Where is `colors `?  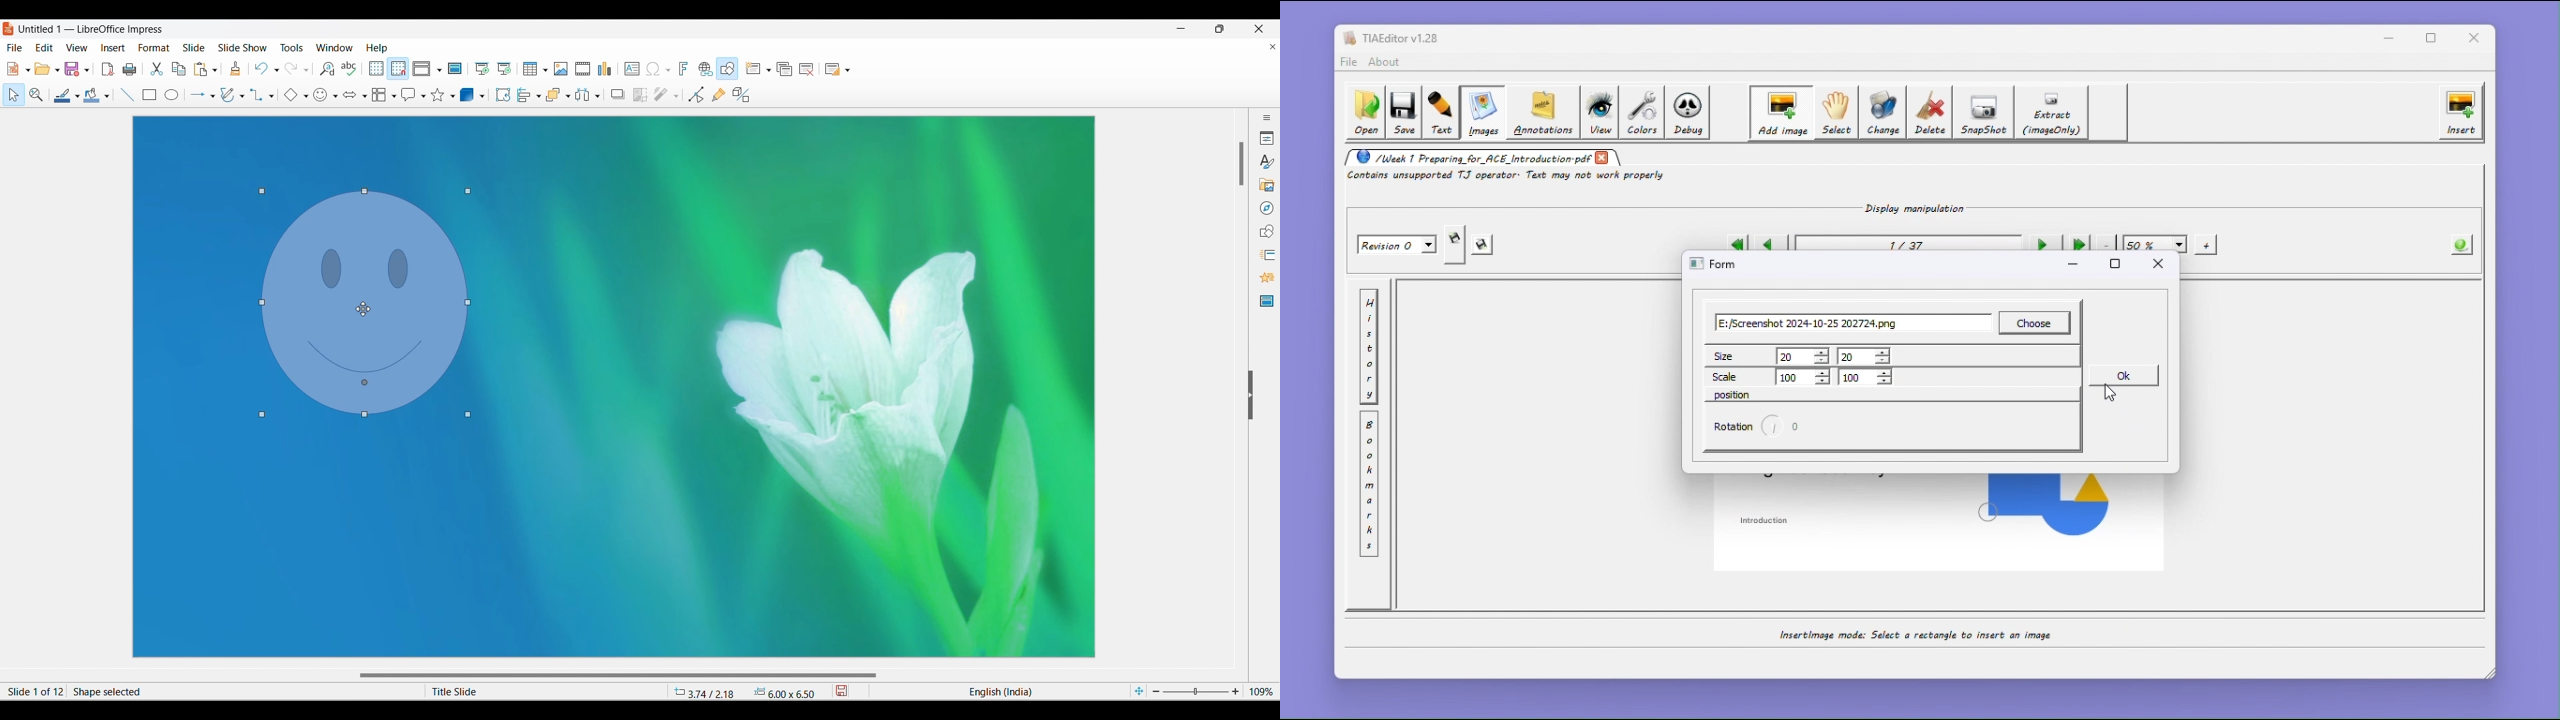 colors  is located at coordinates (1642, 112).